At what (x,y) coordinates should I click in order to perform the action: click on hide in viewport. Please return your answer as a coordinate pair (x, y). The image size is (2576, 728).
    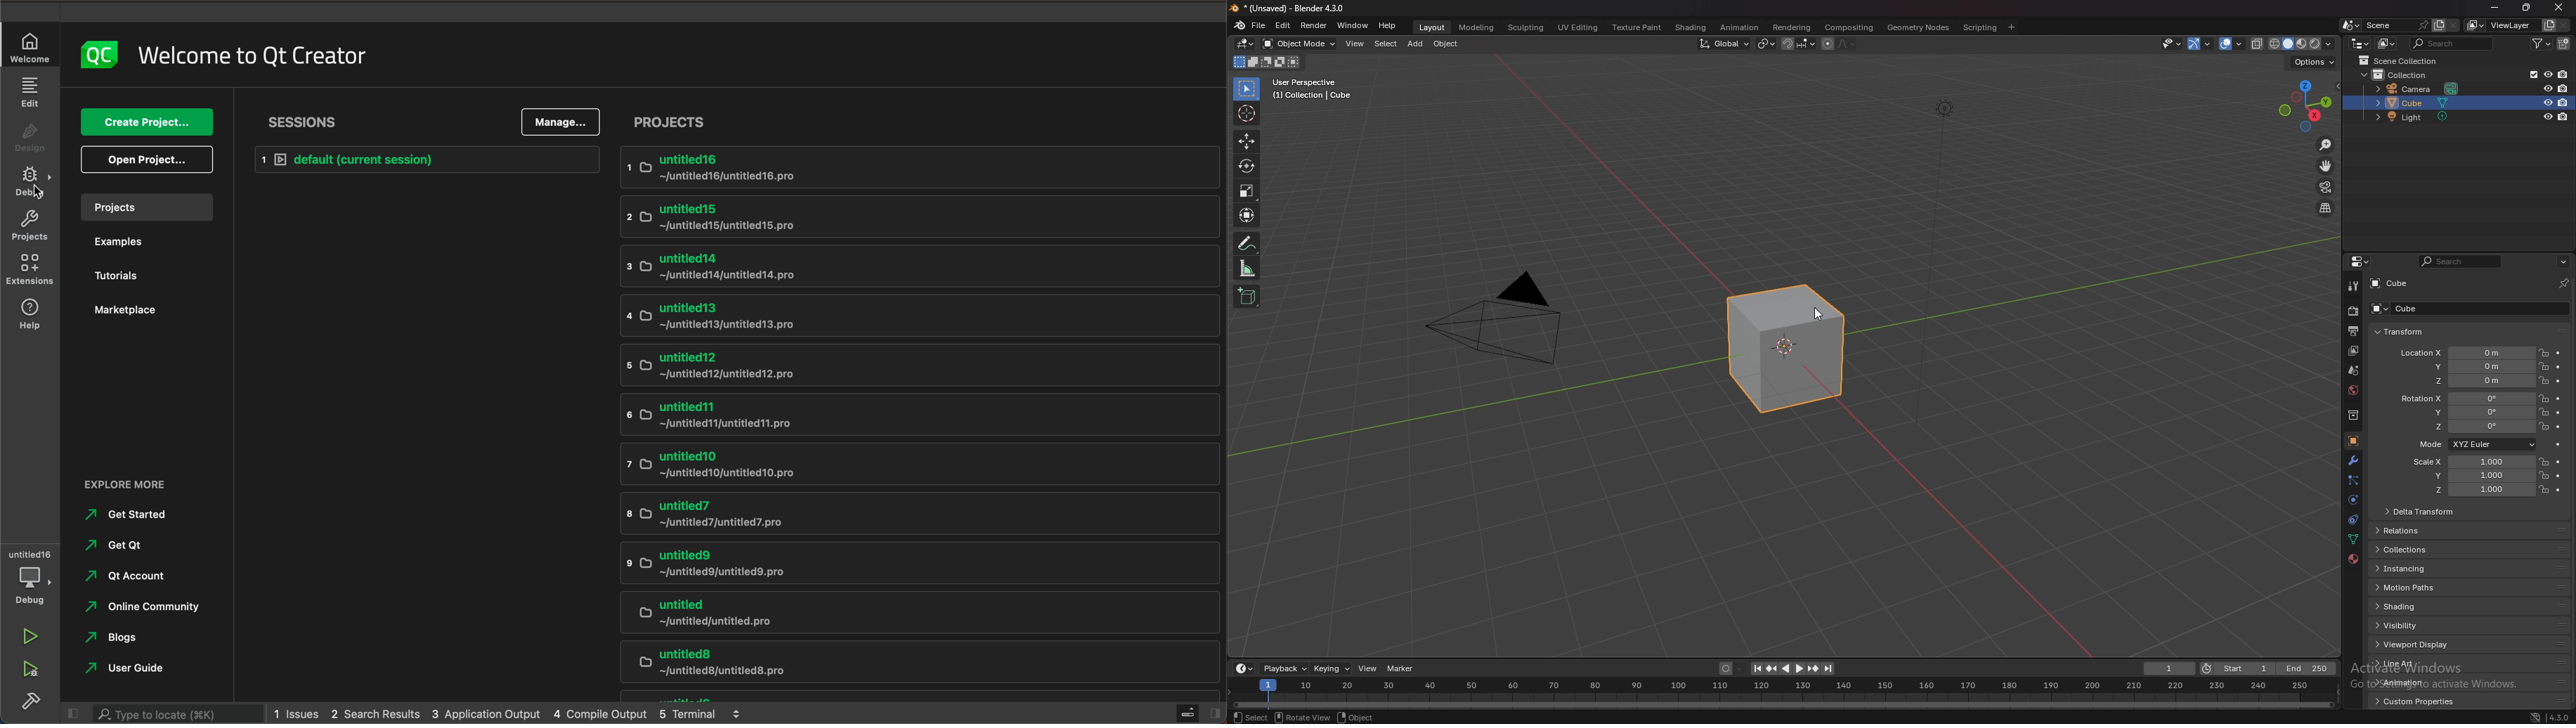
    Looking at the image, I should click on (2547, 75).